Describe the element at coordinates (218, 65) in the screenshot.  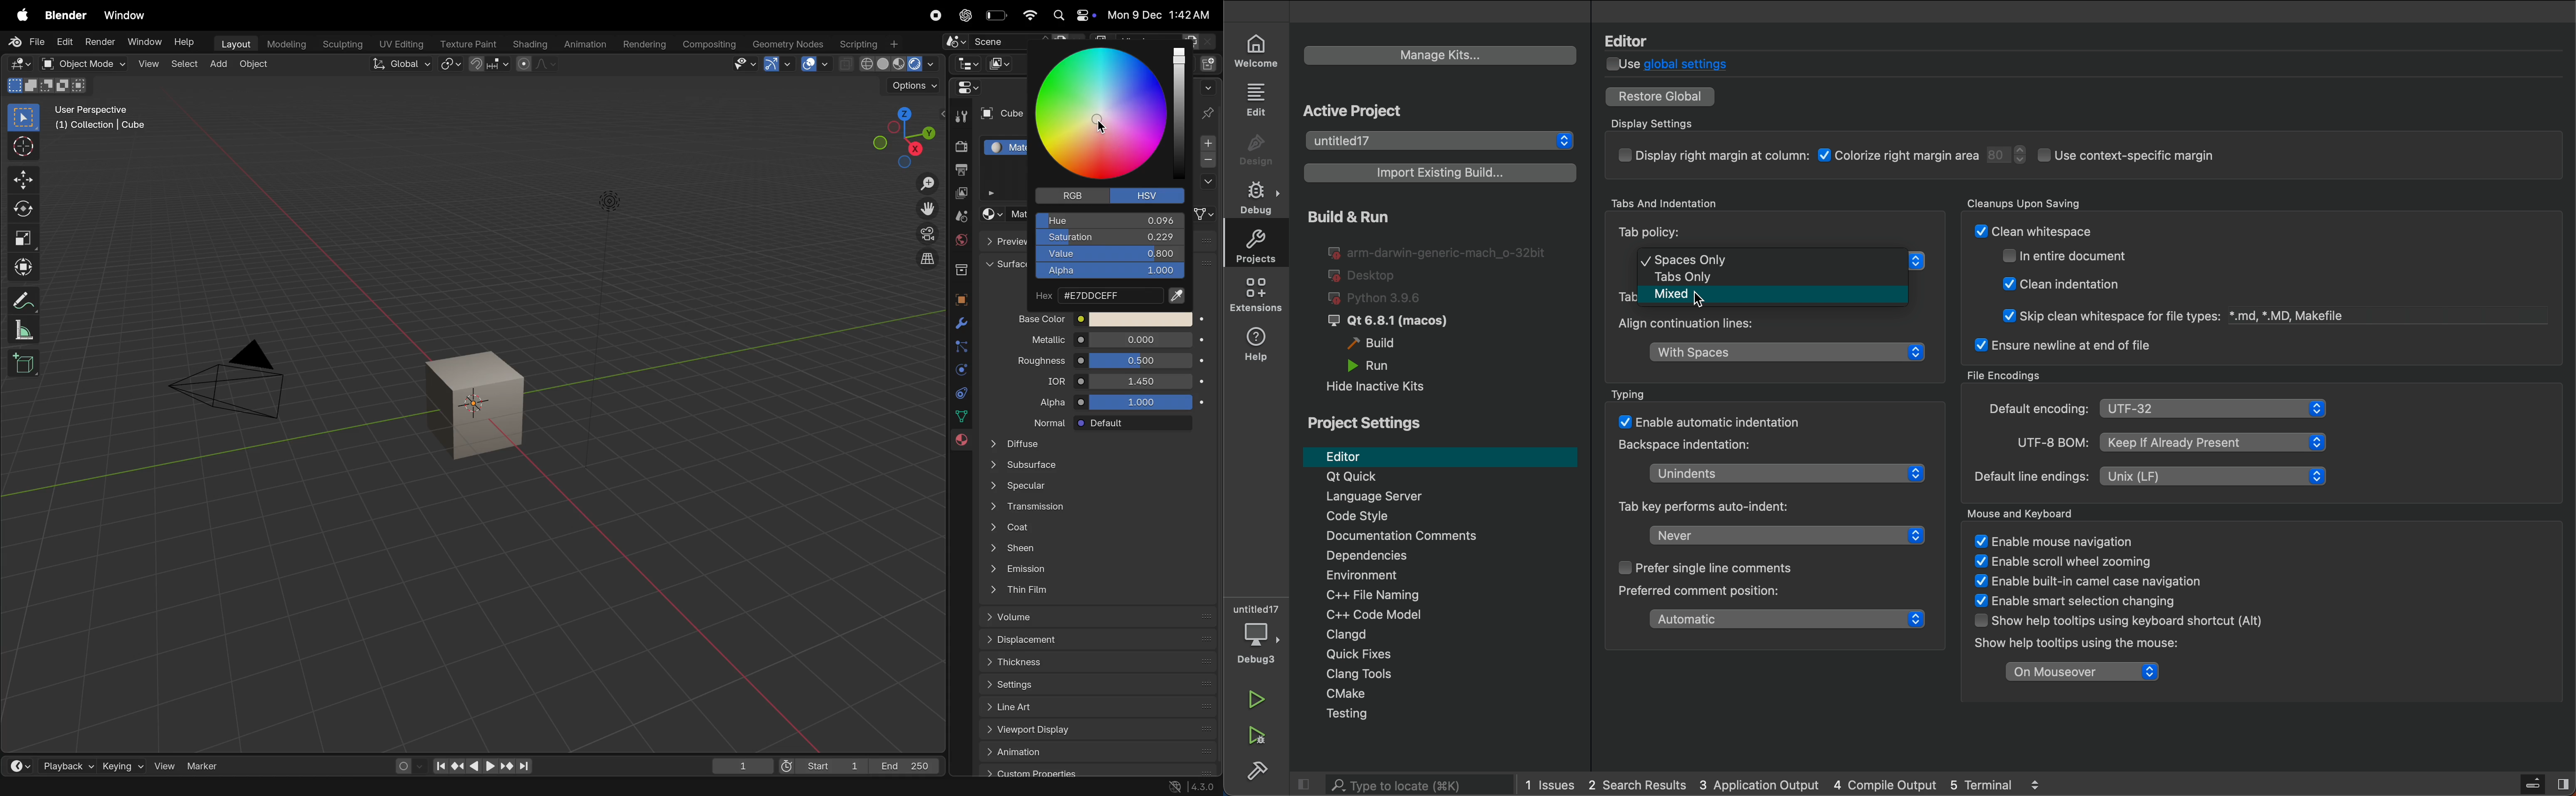
I see `add` at that location.